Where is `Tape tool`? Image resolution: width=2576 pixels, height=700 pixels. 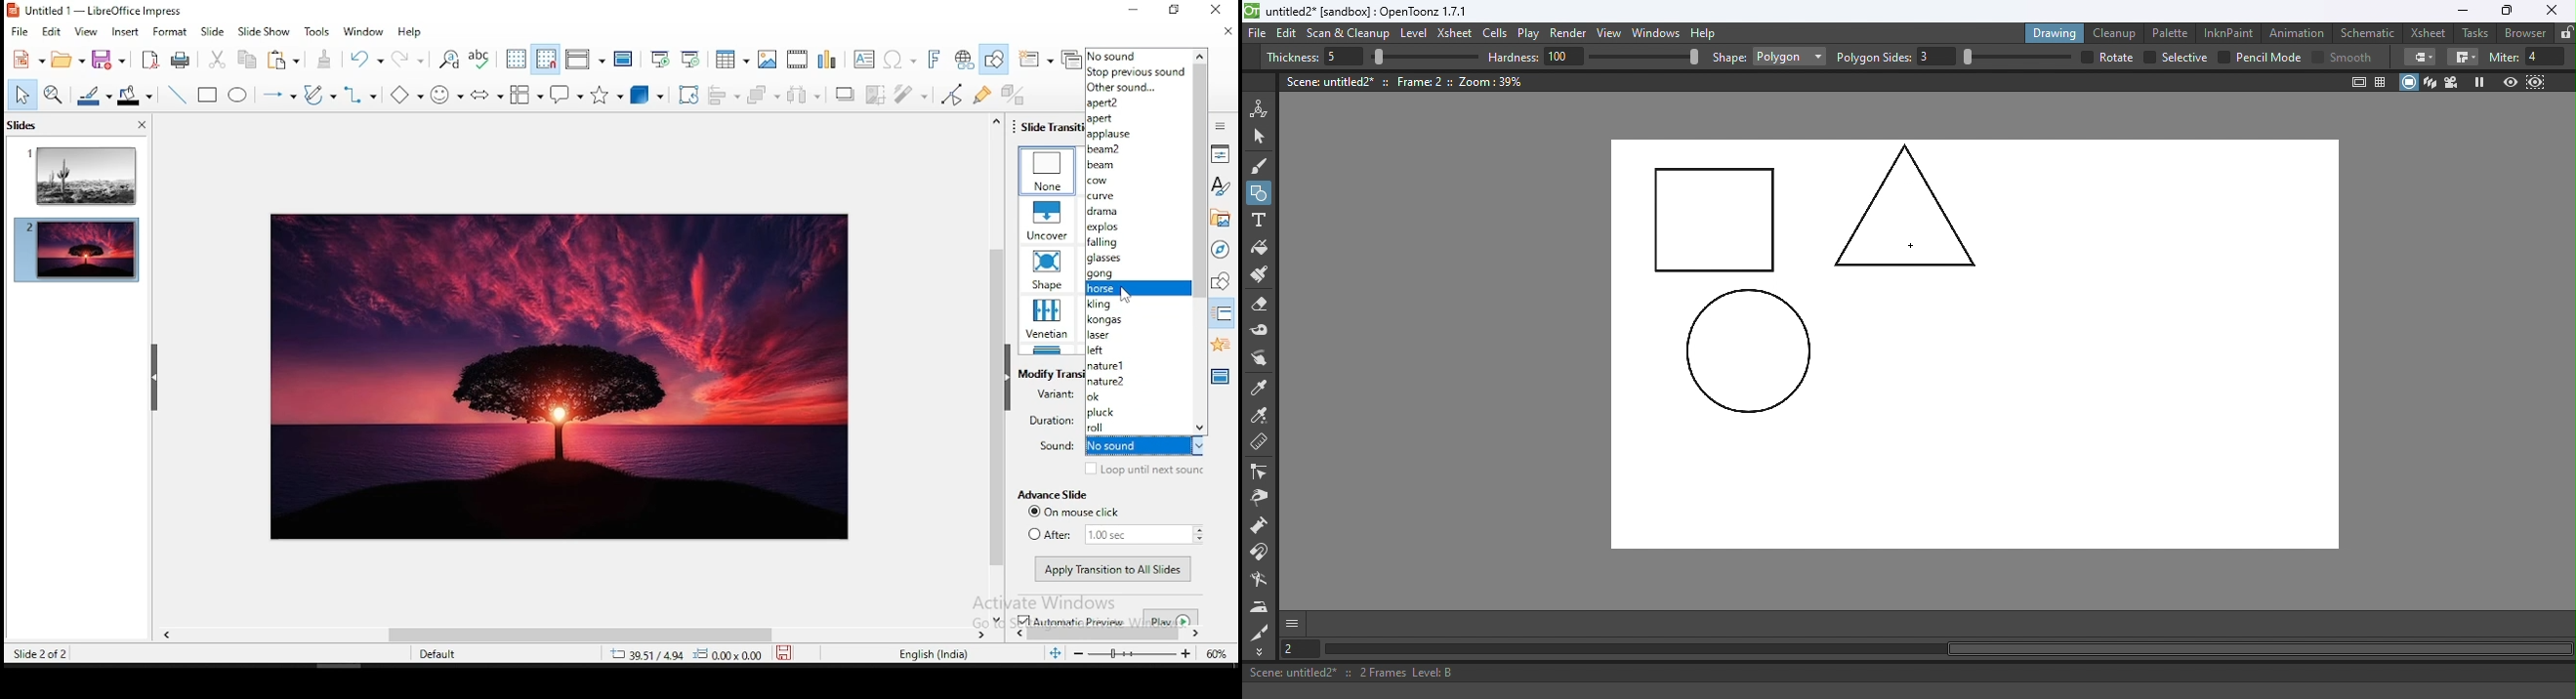
Tape tool is located at coordinates (1263, 332).